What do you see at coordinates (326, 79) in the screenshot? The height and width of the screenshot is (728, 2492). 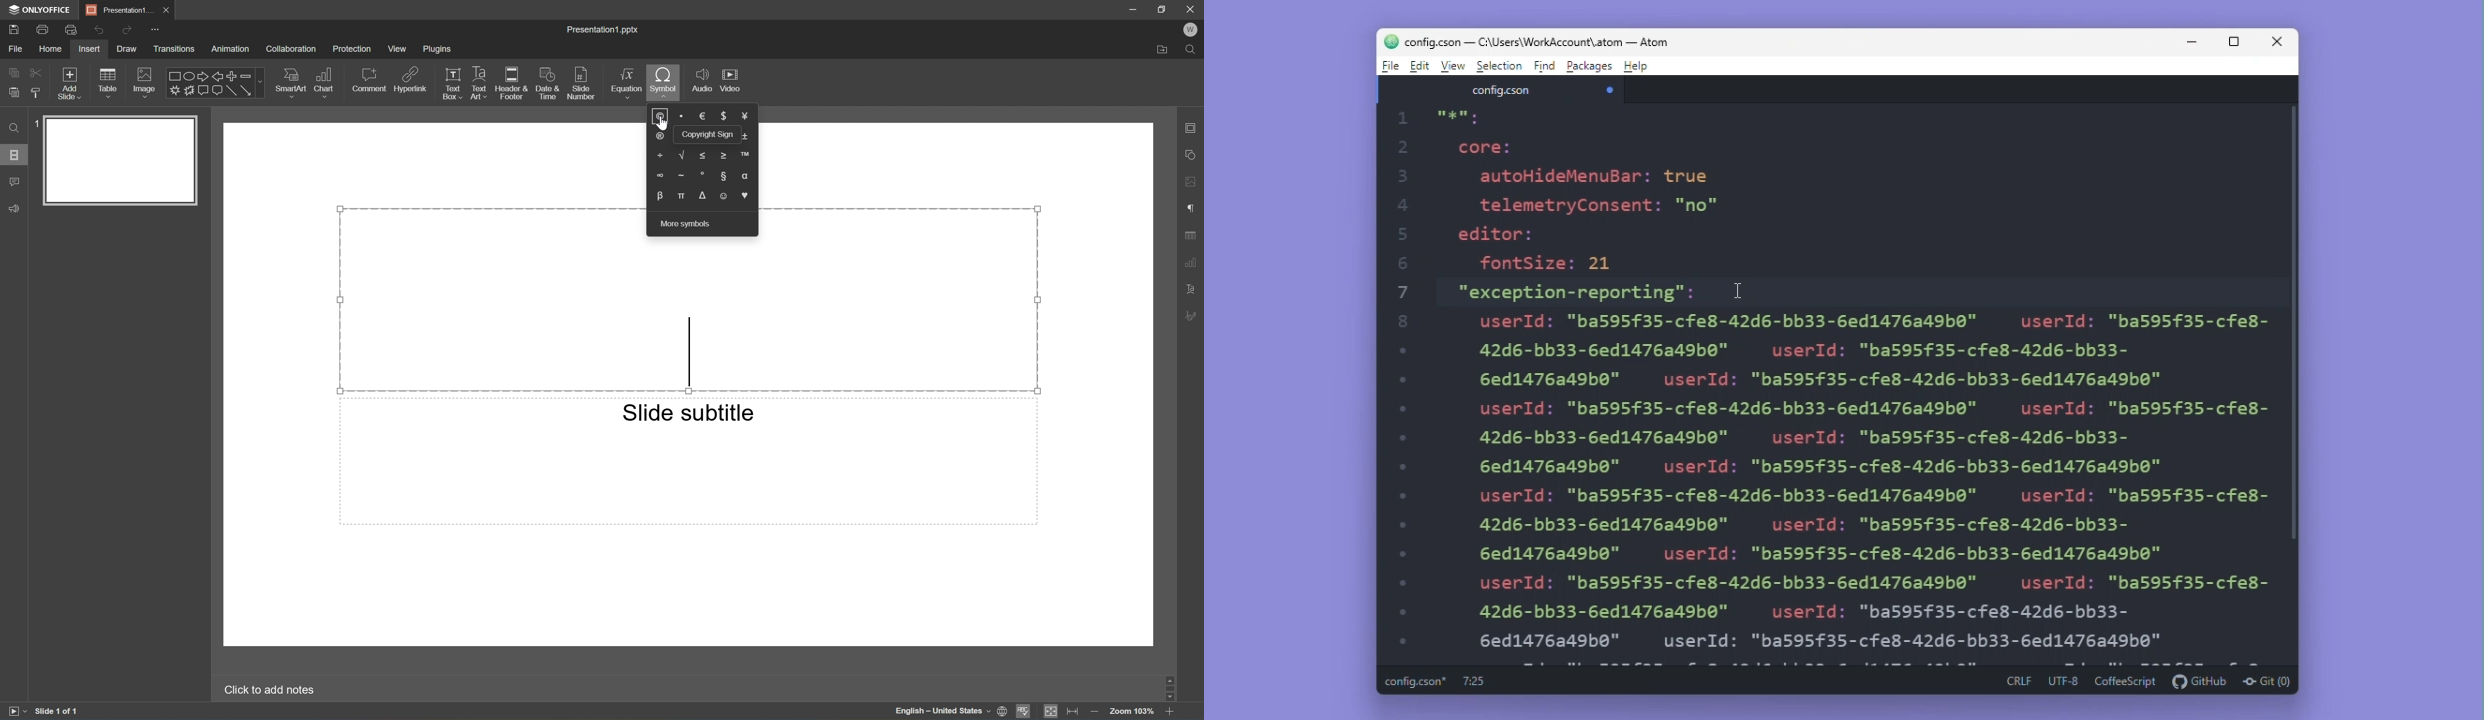 I see `Chart` at bounding box center [326, 79].